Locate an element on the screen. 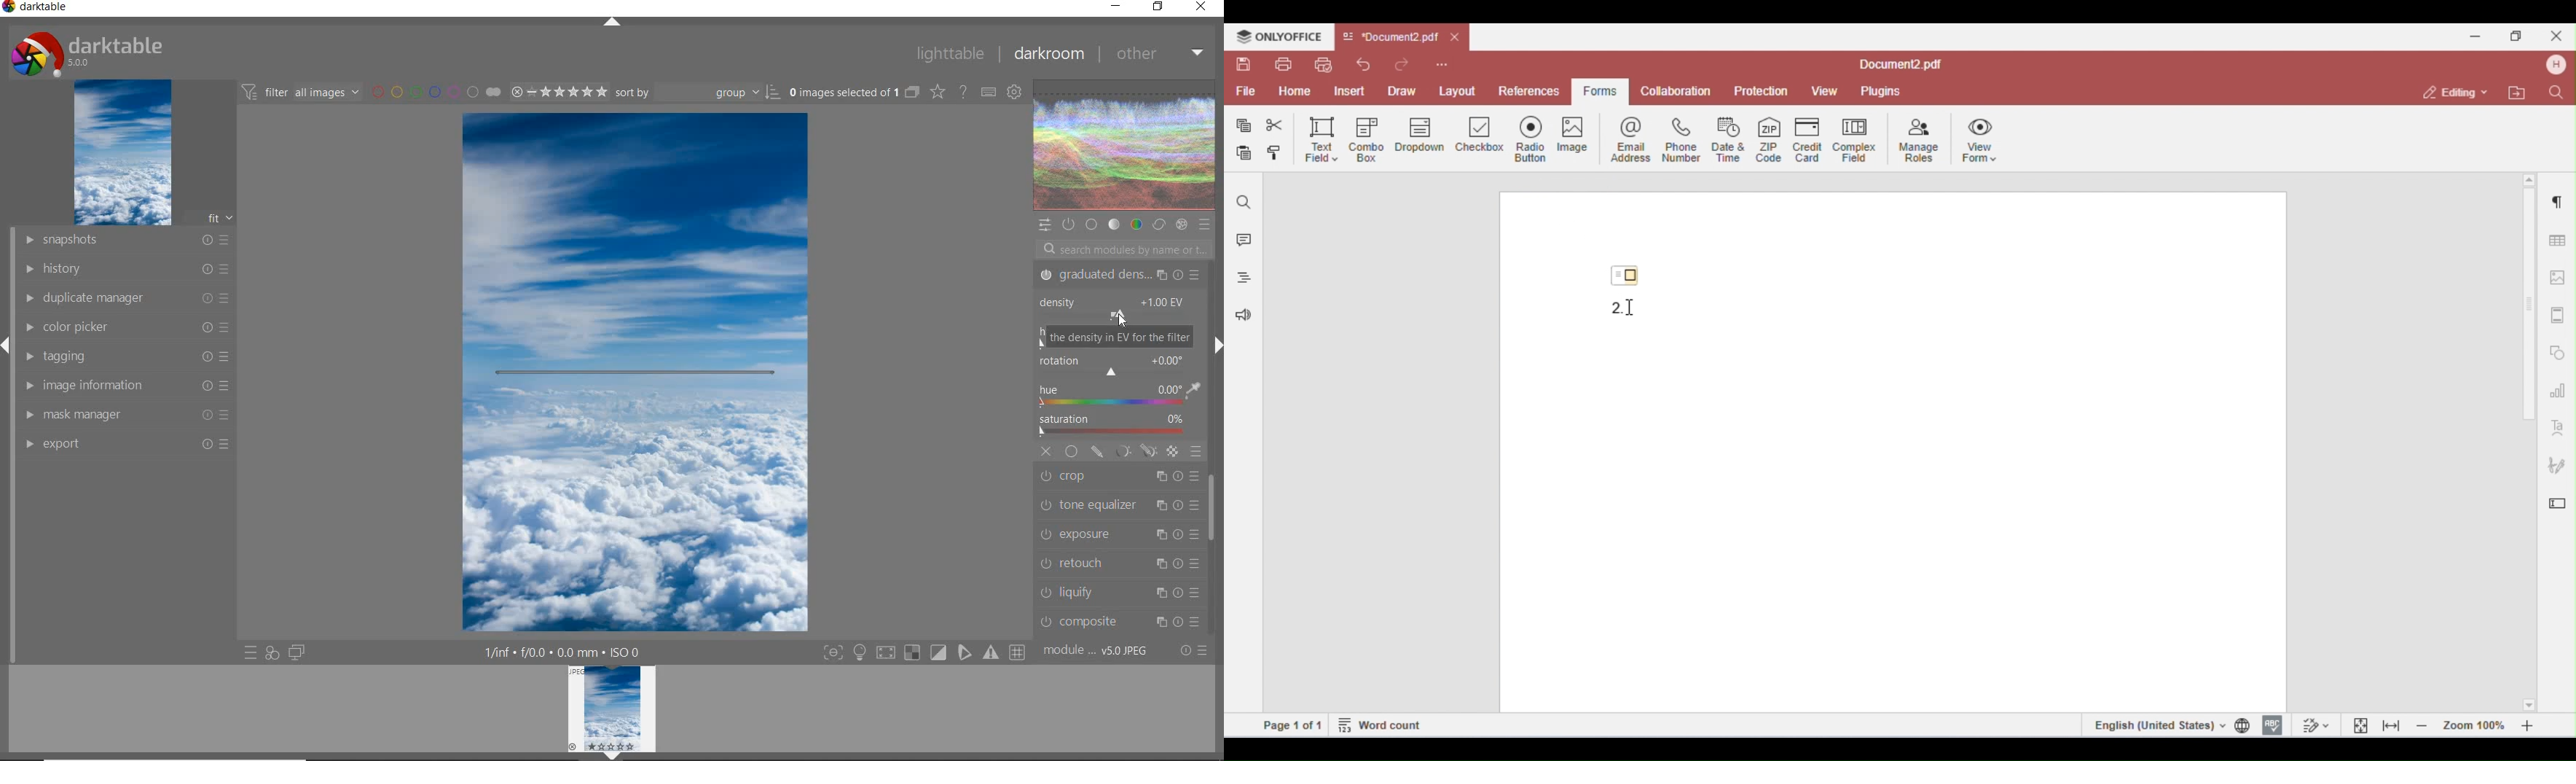 The height and width of the screenshot is (784, 2576). TAGGING is located at coordinates (130, 356).